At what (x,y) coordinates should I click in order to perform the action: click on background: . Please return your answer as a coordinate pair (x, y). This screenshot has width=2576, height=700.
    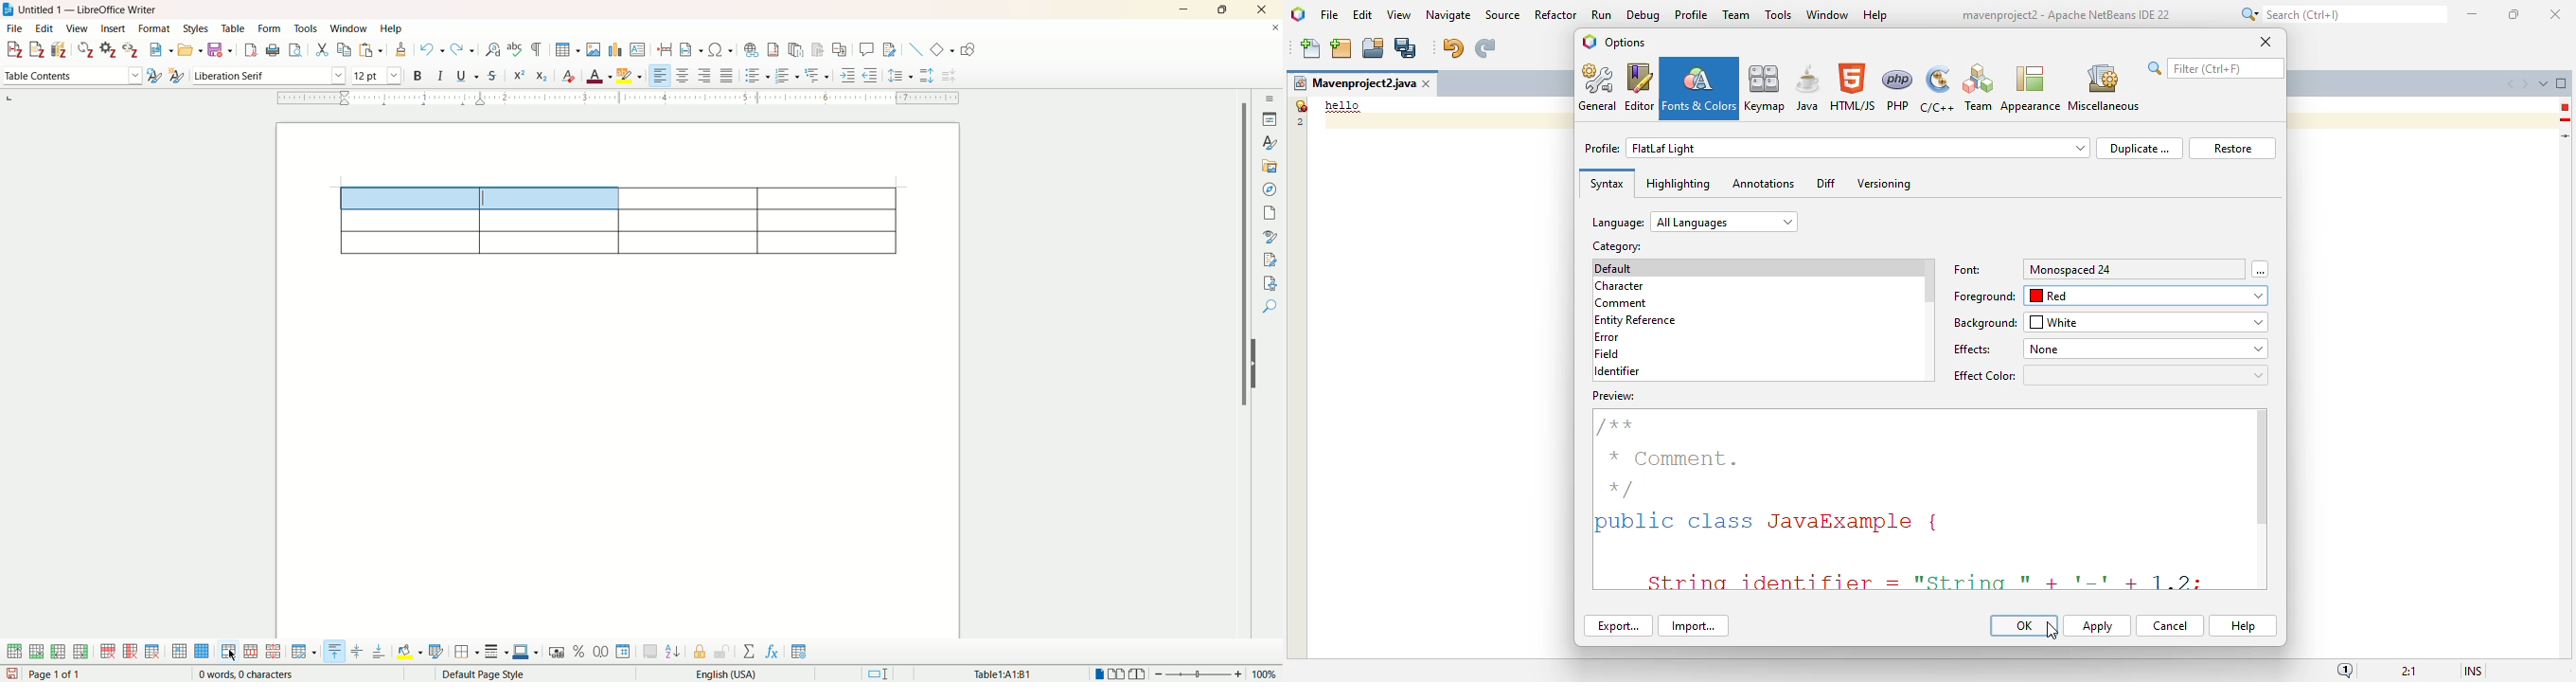
    Looking at the image, I should click on (1986, 323).